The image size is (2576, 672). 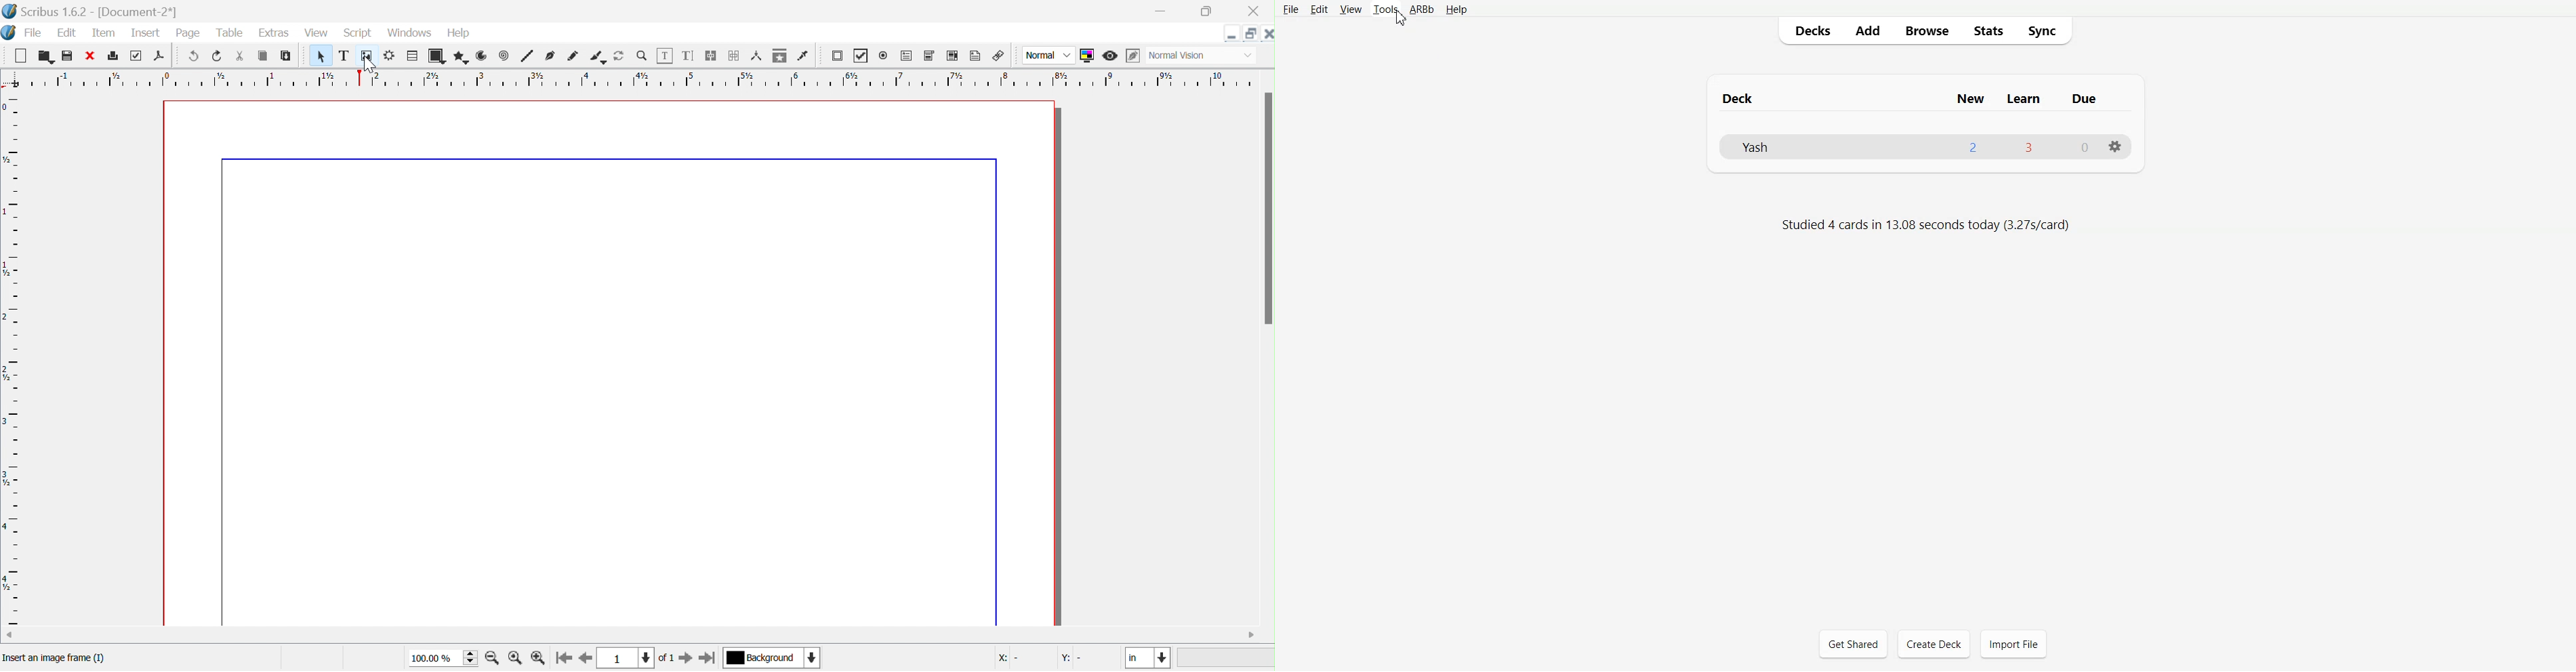 I want to click on File, so click(x=1291, y=9).